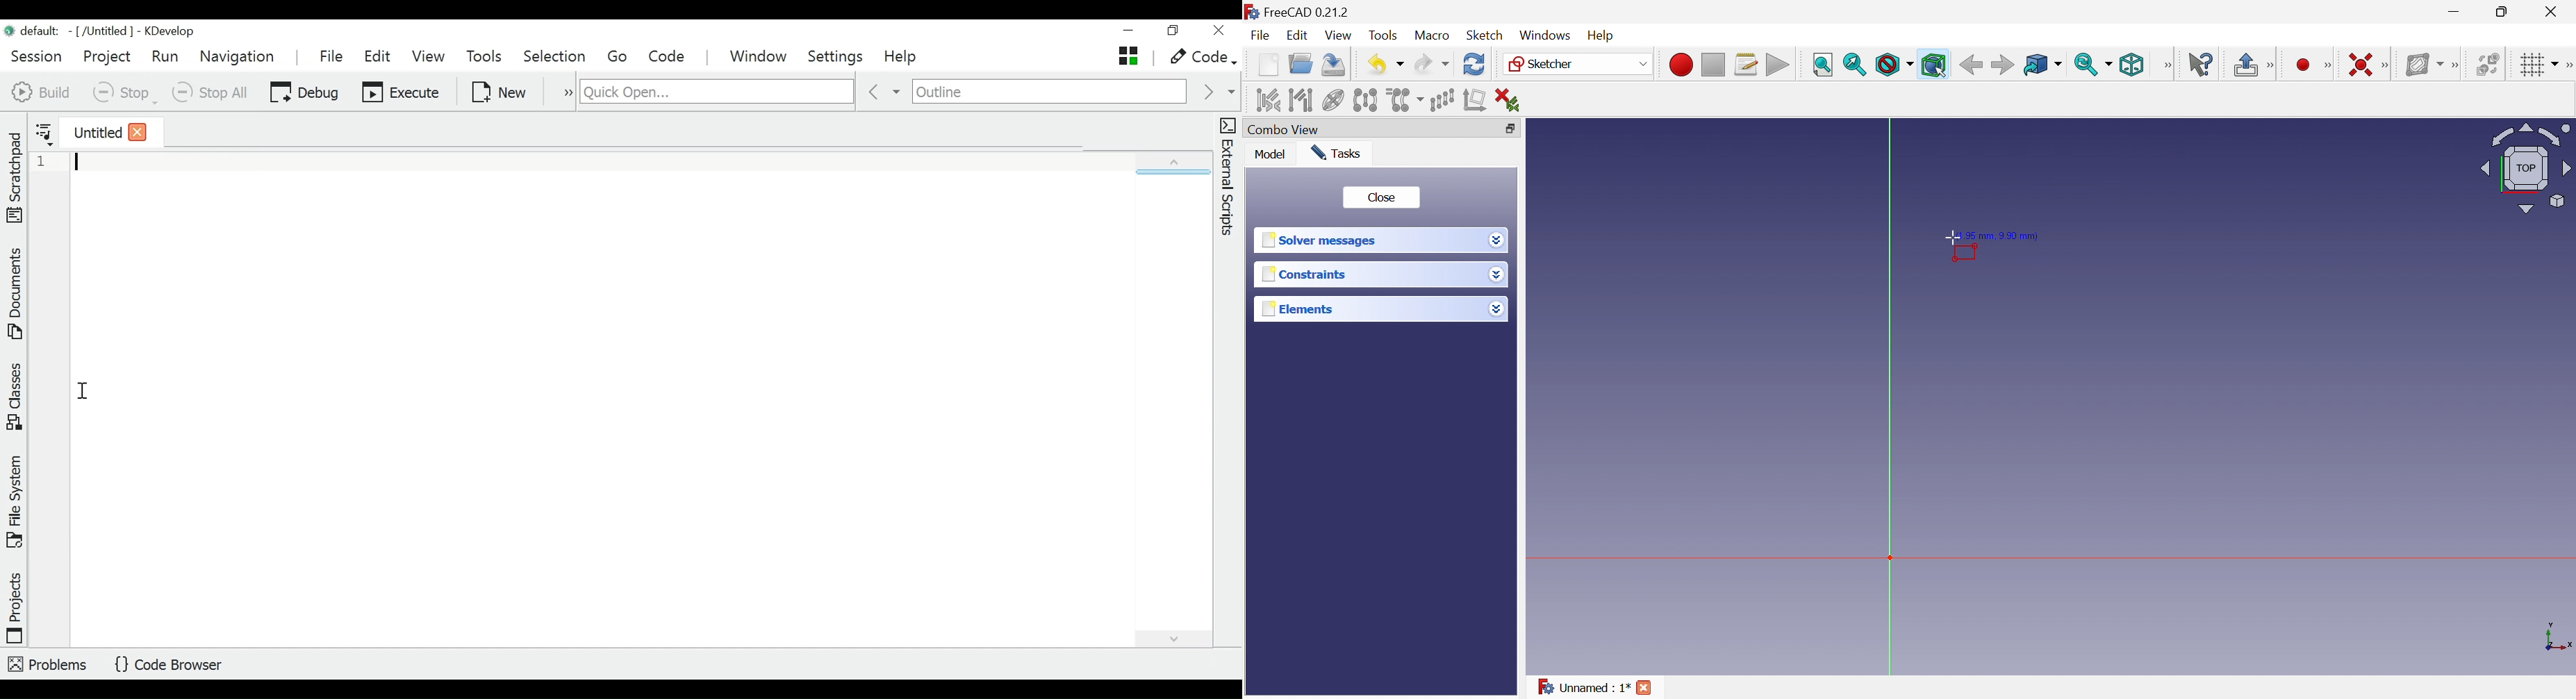  I want to click on Close, so click(2552, 11).